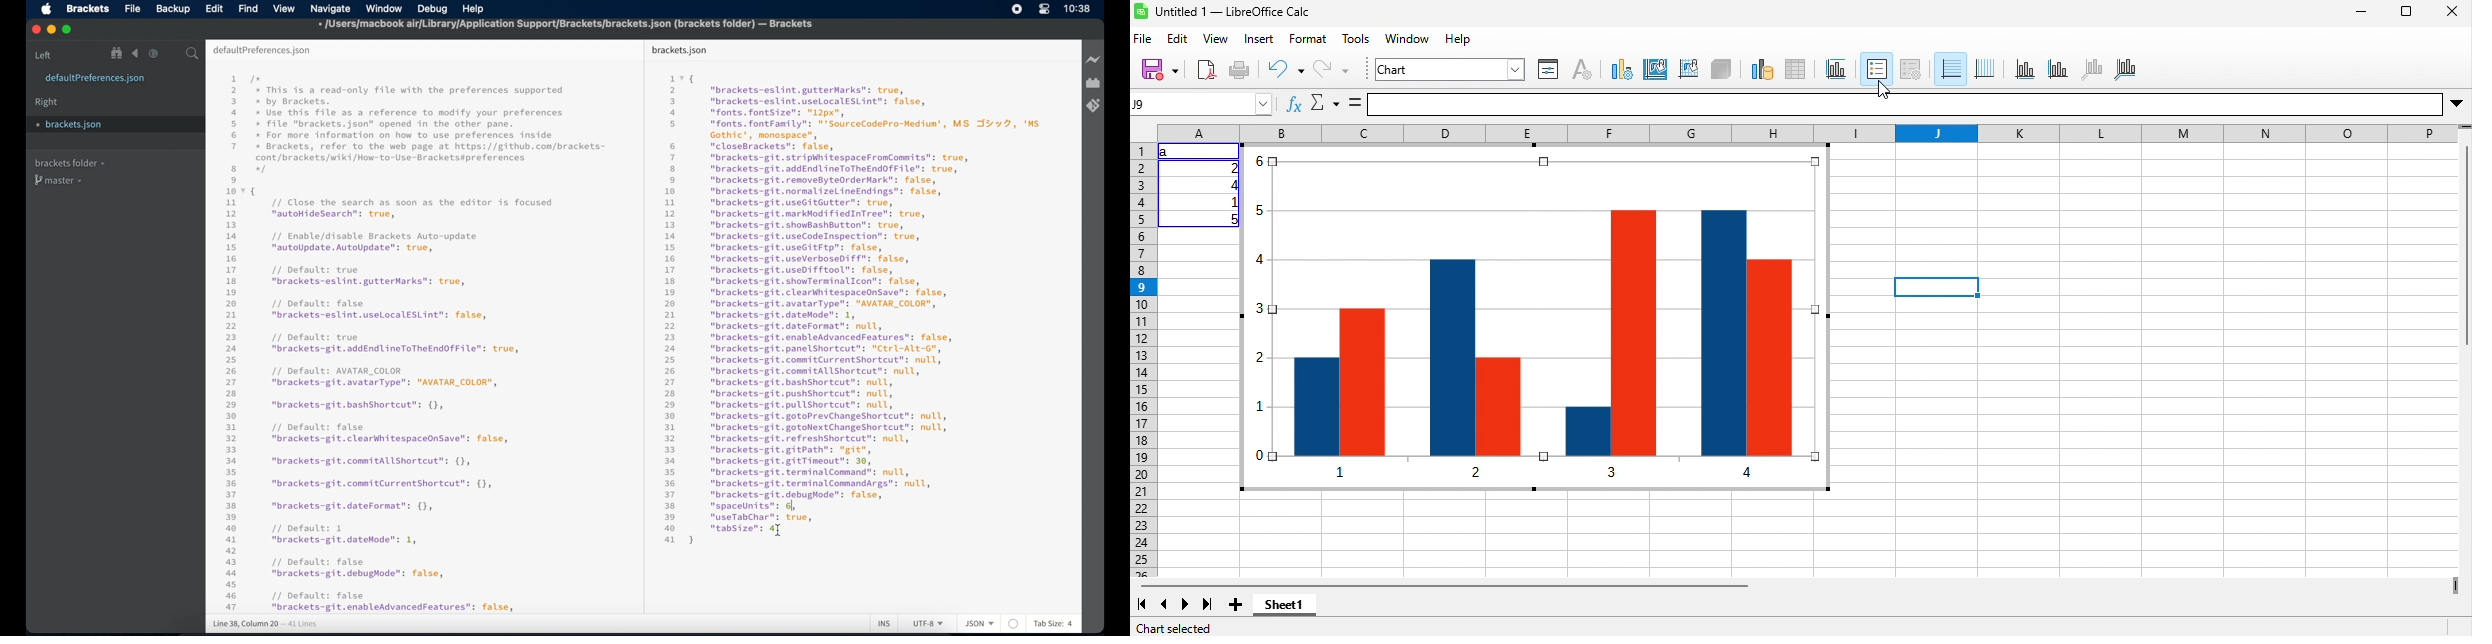 The height and width of the screenshot is (644, 2492). Describe the element at coordinates (1836, 70) in the screenshot. I see `title` at that location.